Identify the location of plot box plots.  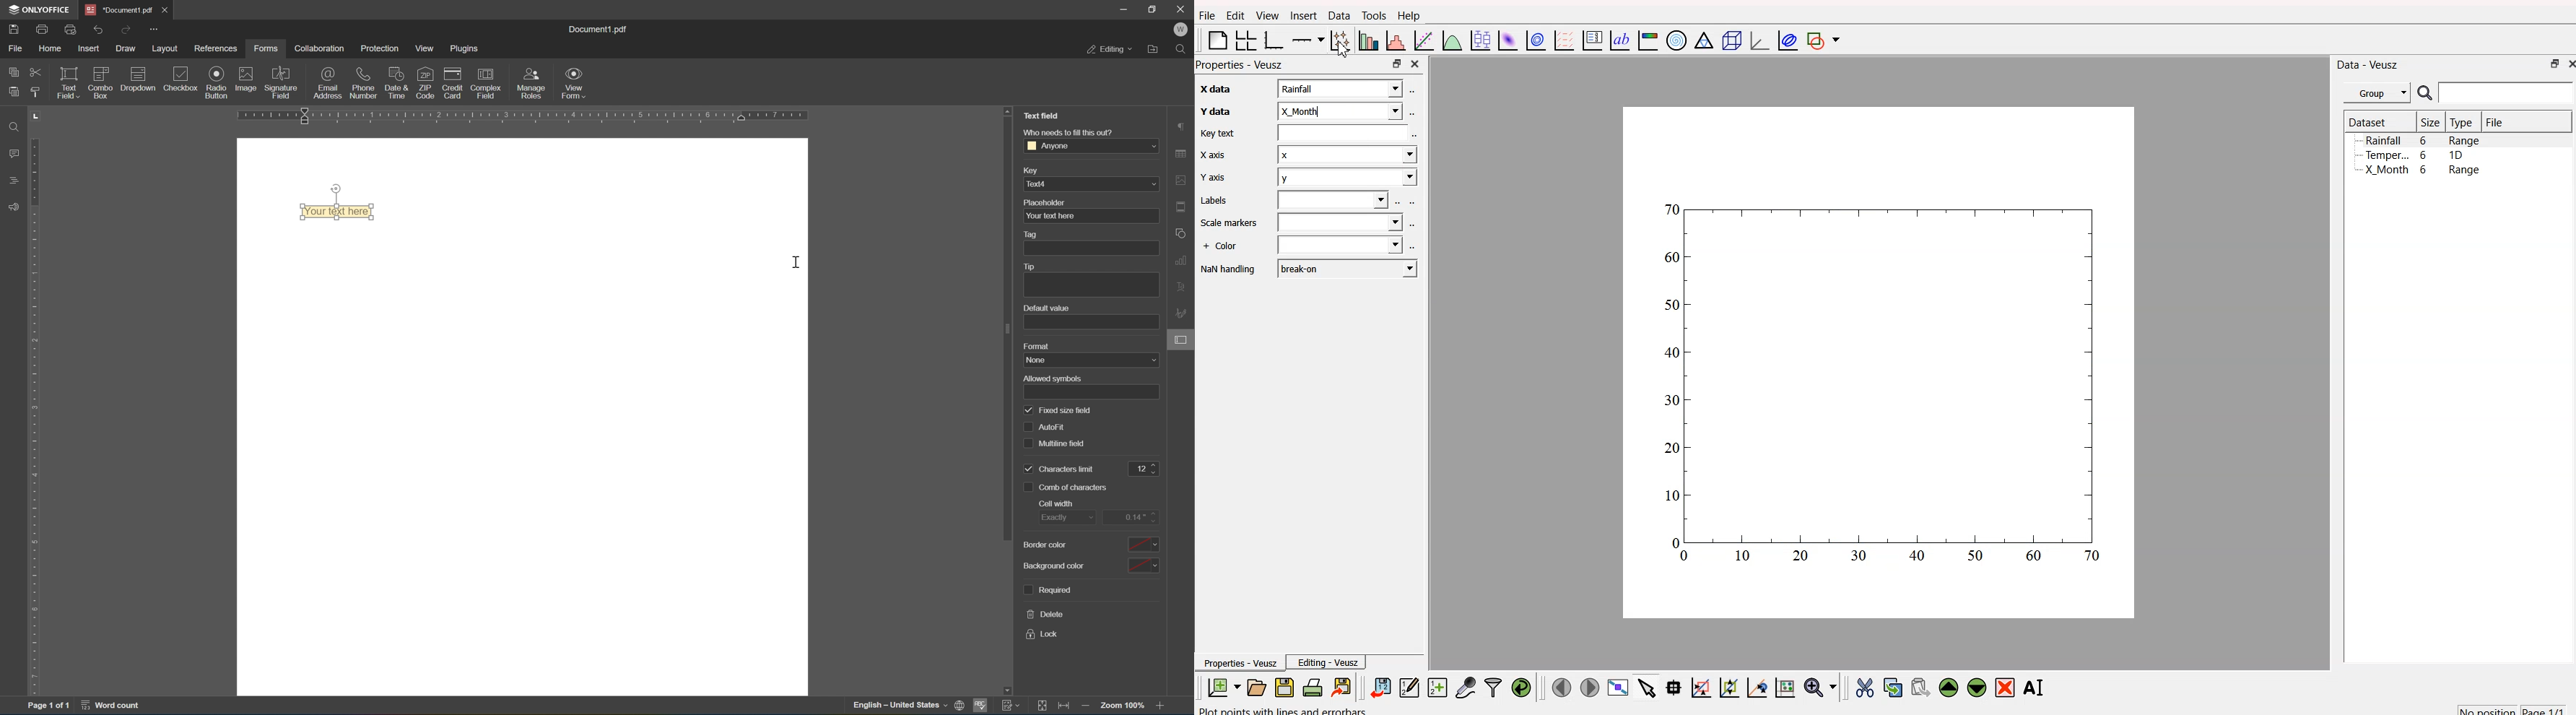
(1480, 39).